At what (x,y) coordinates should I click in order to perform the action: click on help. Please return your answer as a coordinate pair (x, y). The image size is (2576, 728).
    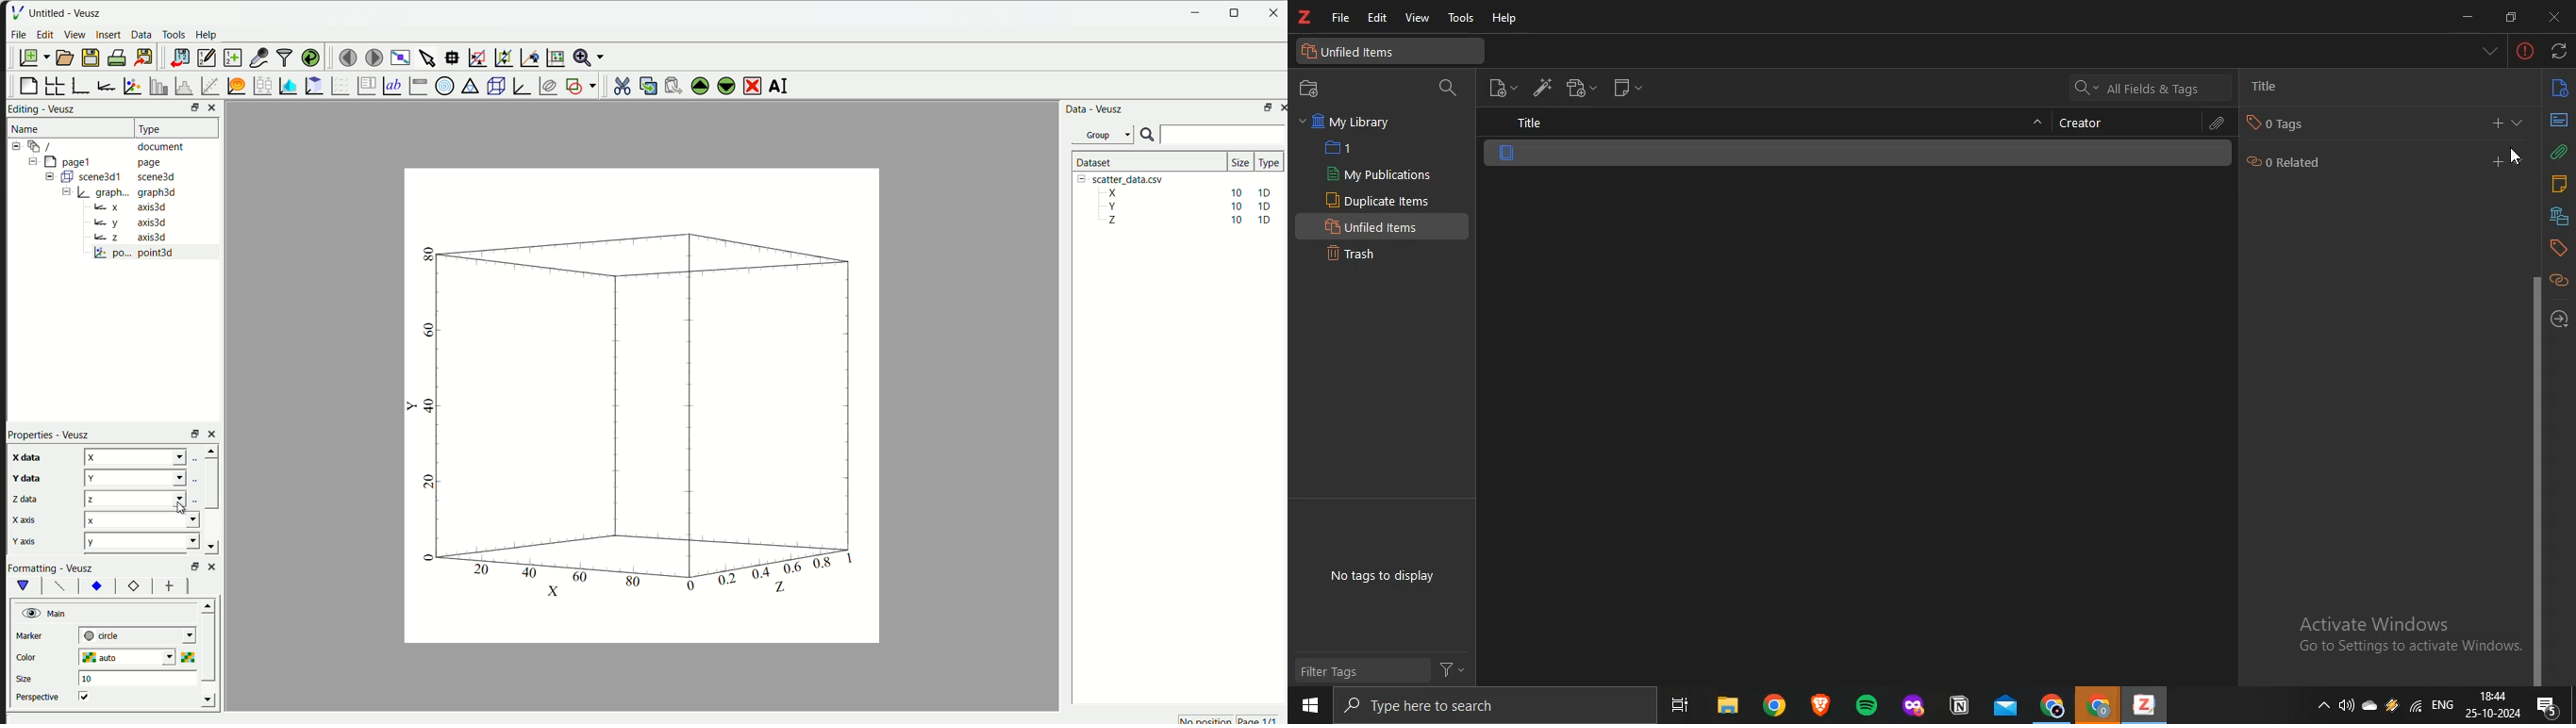
    Looking at the image, I should click on (1503, 18).